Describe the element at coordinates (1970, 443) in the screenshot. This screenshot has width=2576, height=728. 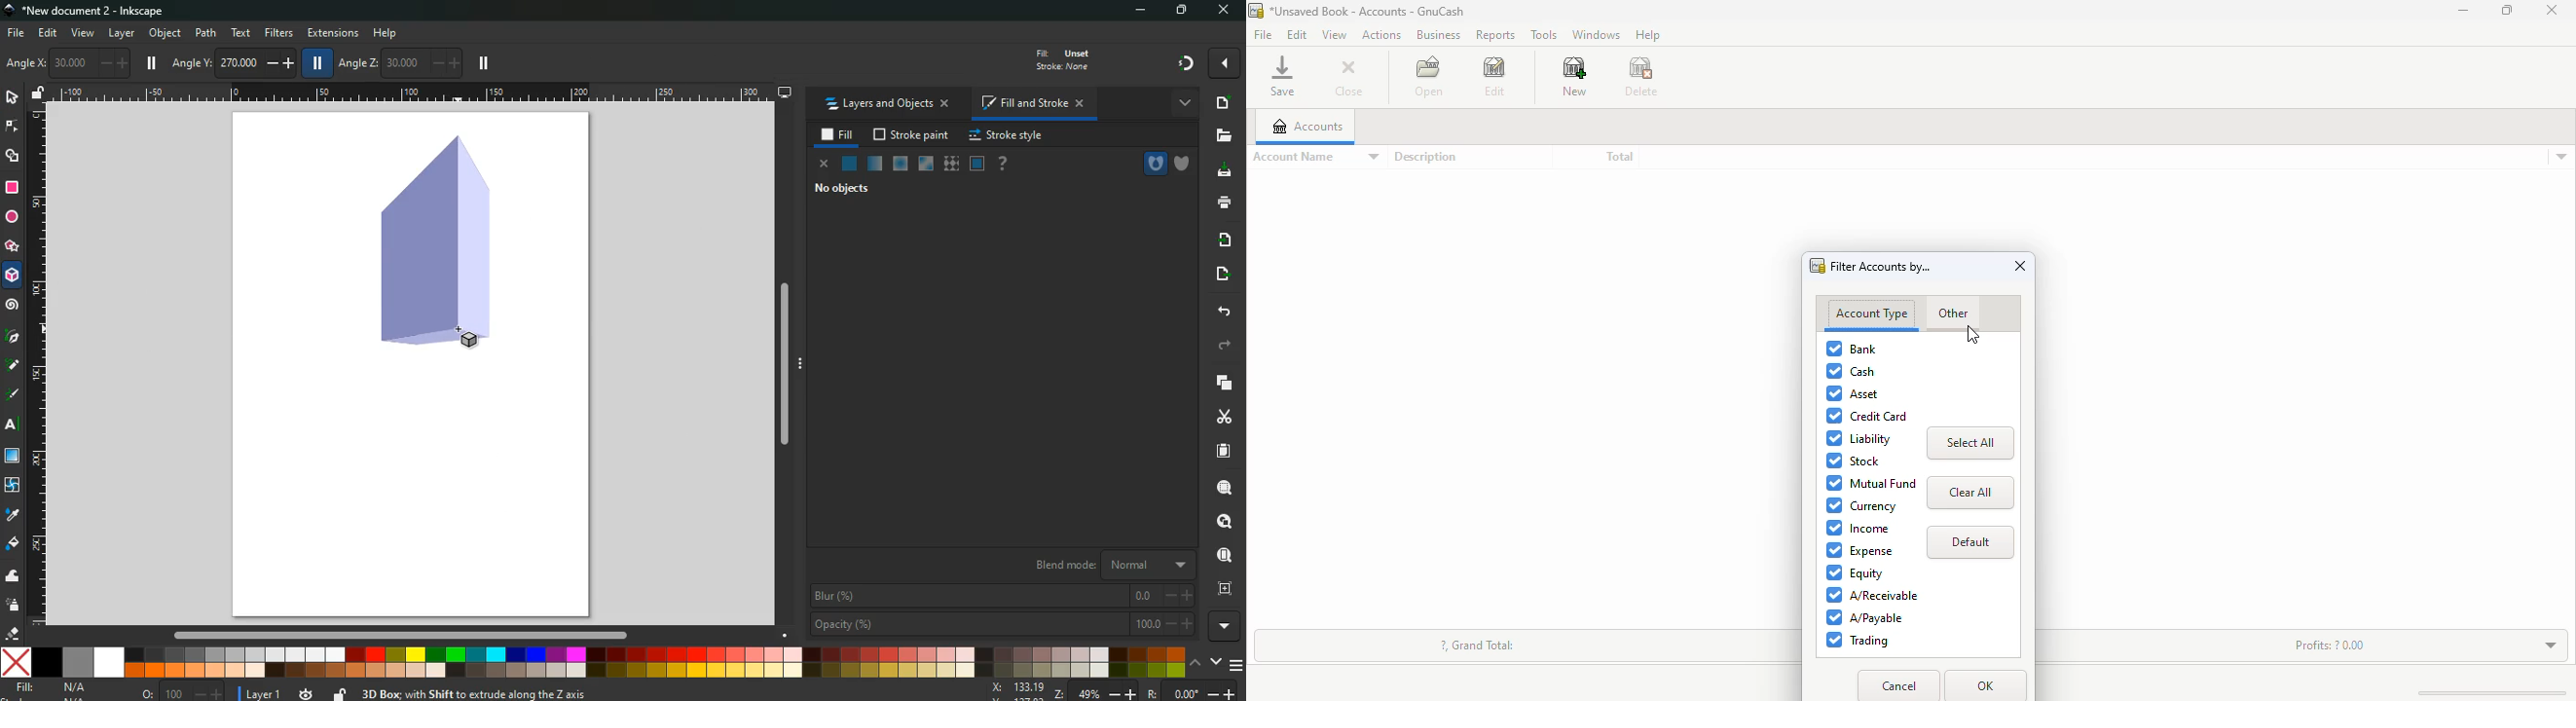
I see `select all` at that location.